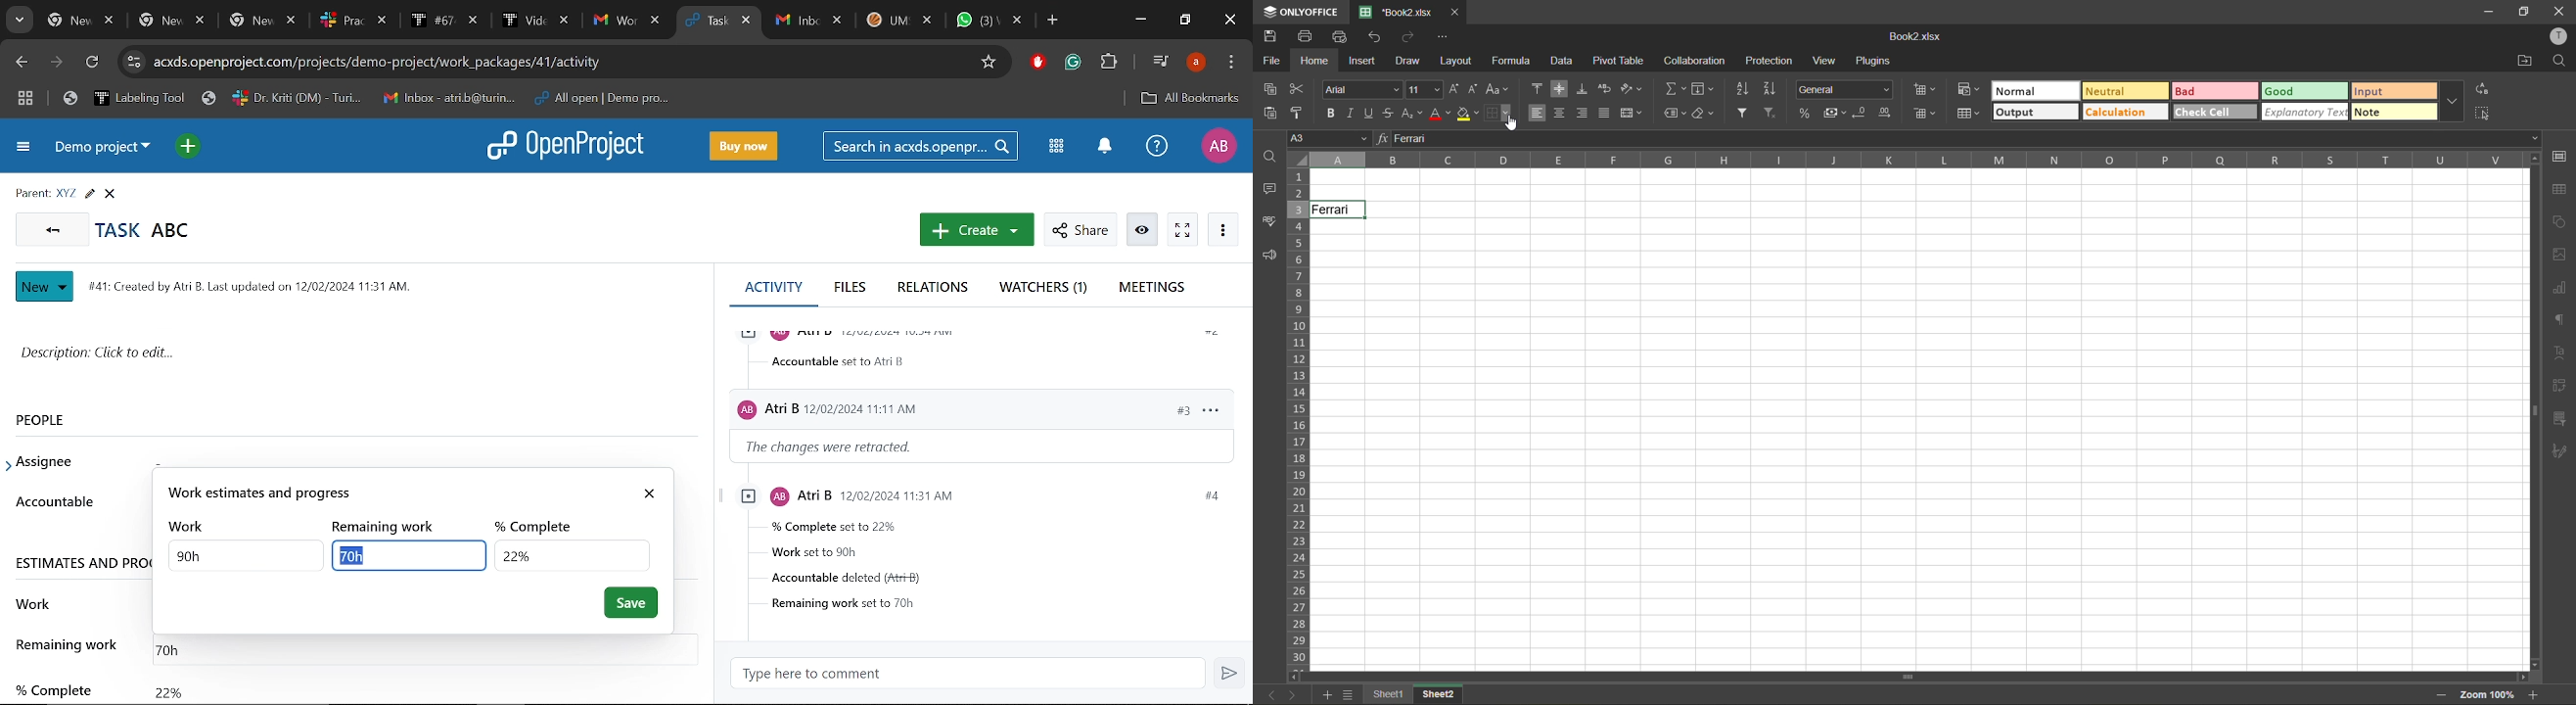 The image size is (2576, 728). I want to click on column names, so click(1914, 160).